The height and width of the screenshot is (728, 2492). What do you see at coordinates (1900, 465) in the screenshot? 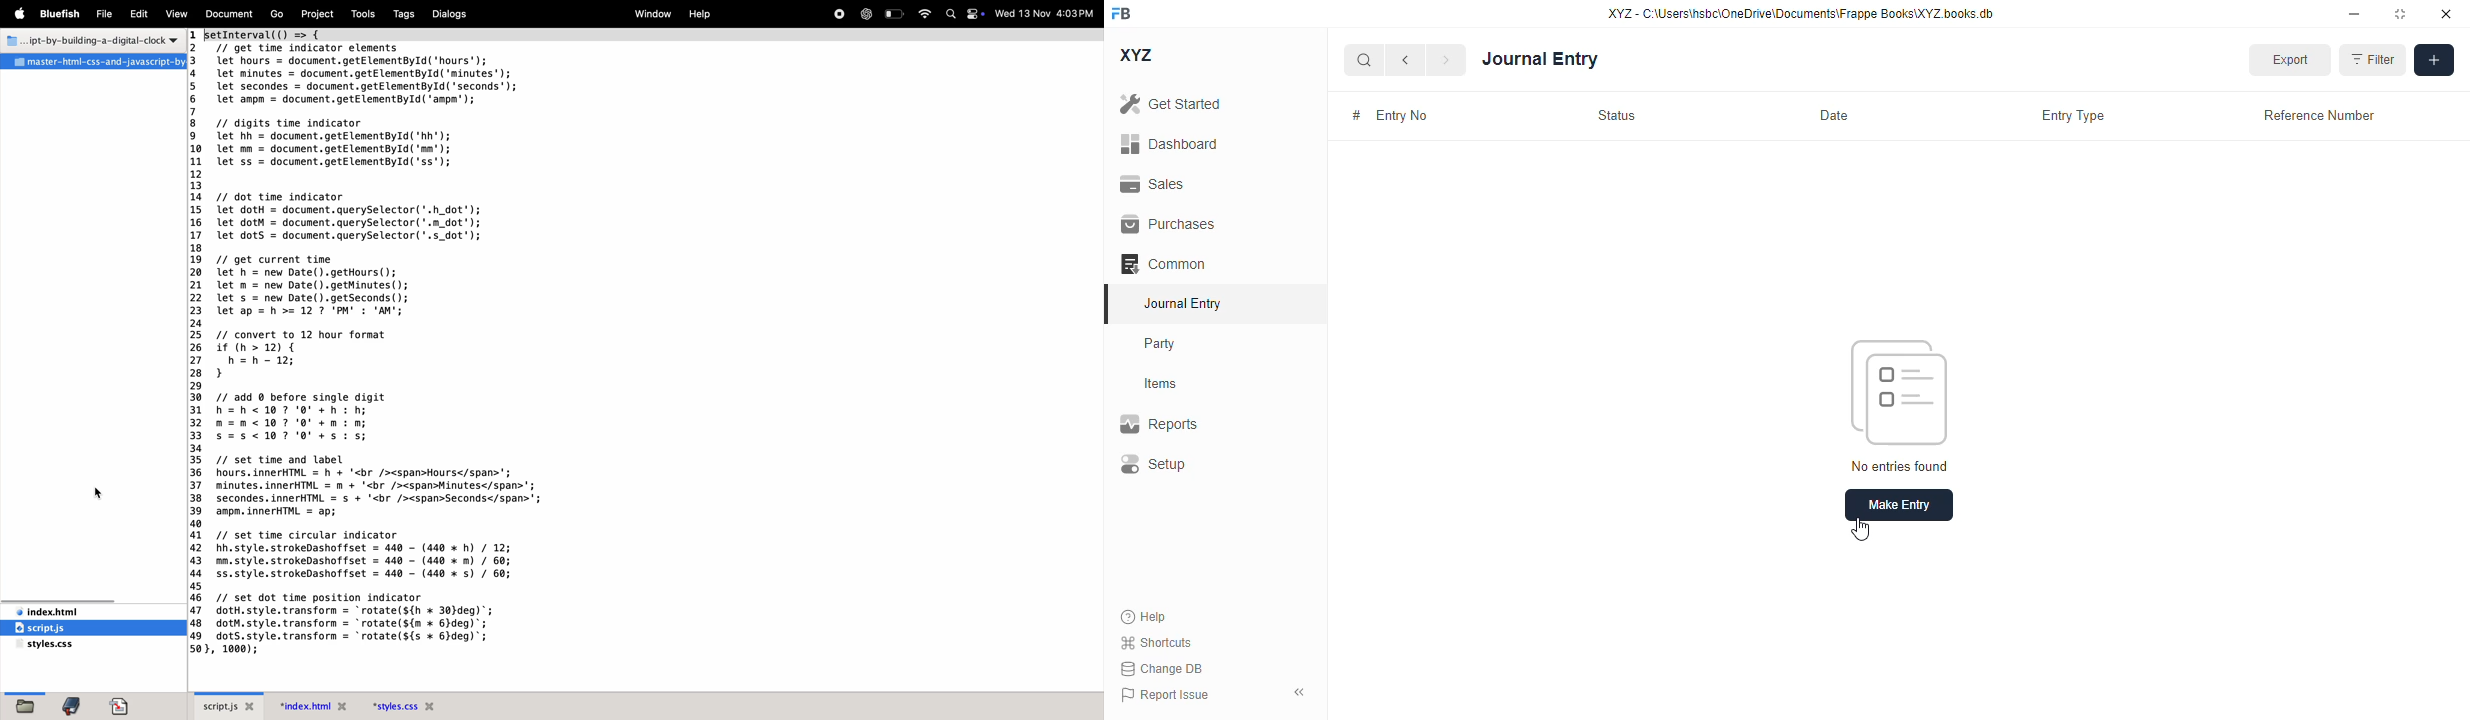
I see `no entries found` at bounding box center [1900, 465].